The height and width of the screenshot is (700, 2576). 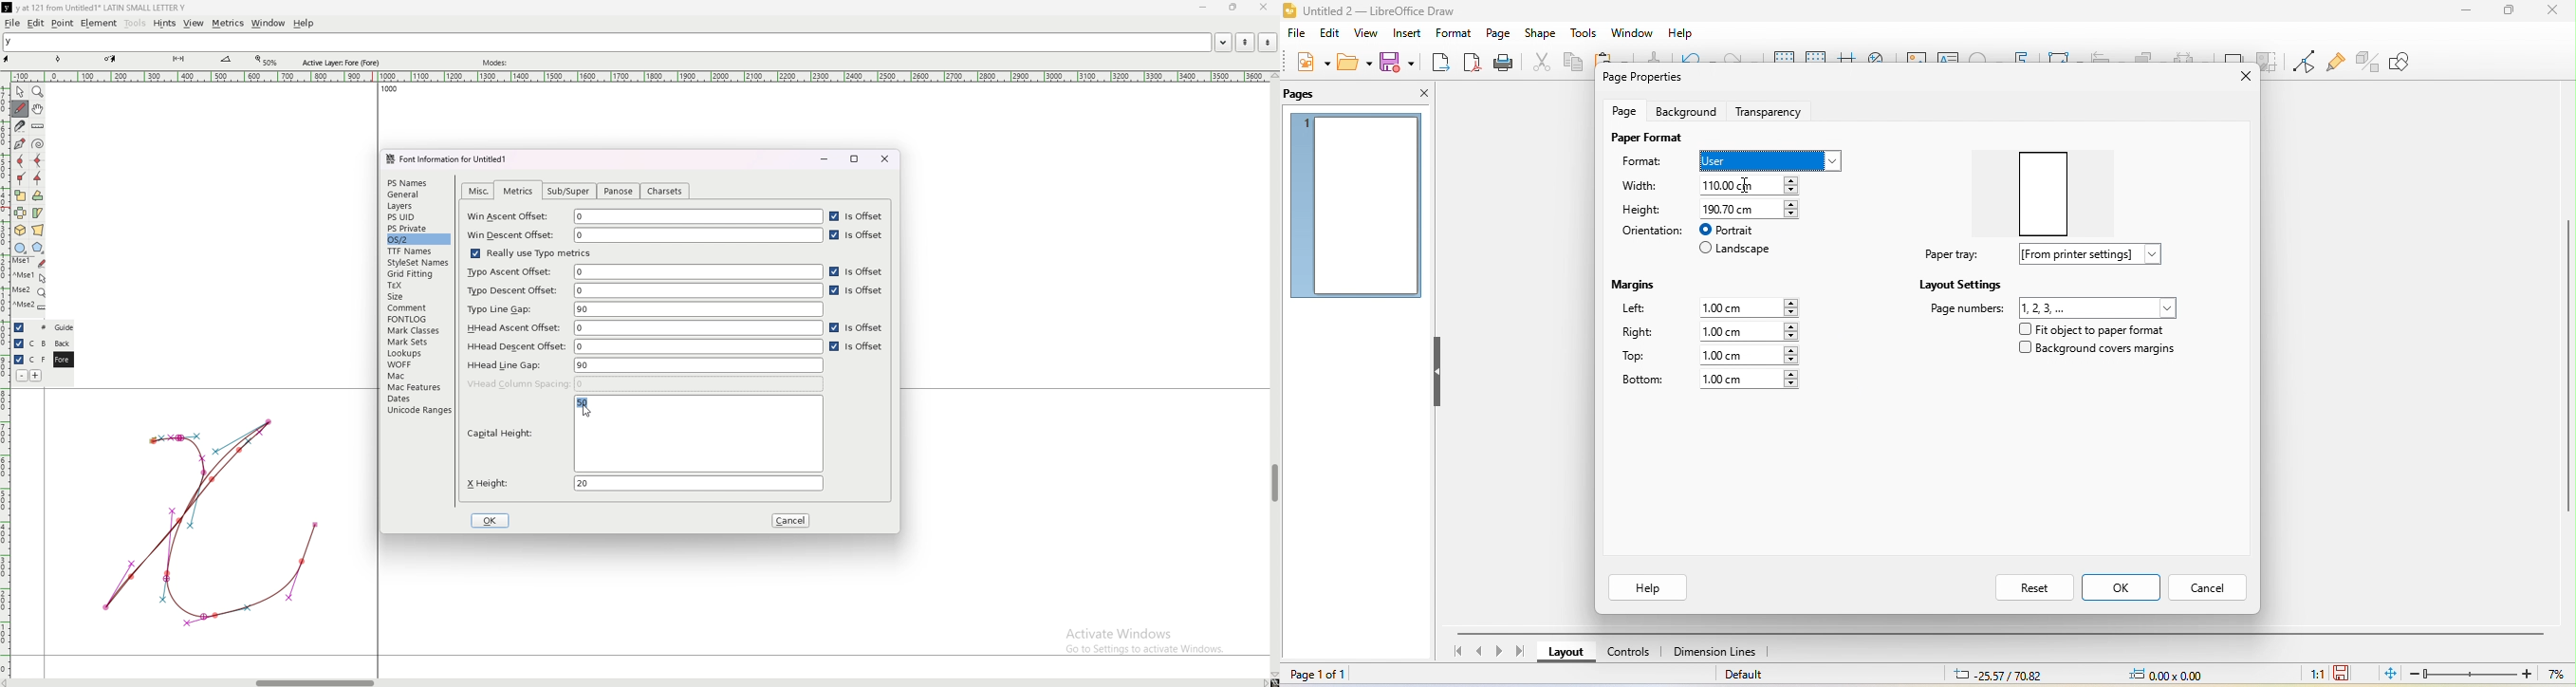 What do you see at coordinates (1472, 63) in the screenshot?
I see `export directly as pdf` at bounding box center [1472, 63].